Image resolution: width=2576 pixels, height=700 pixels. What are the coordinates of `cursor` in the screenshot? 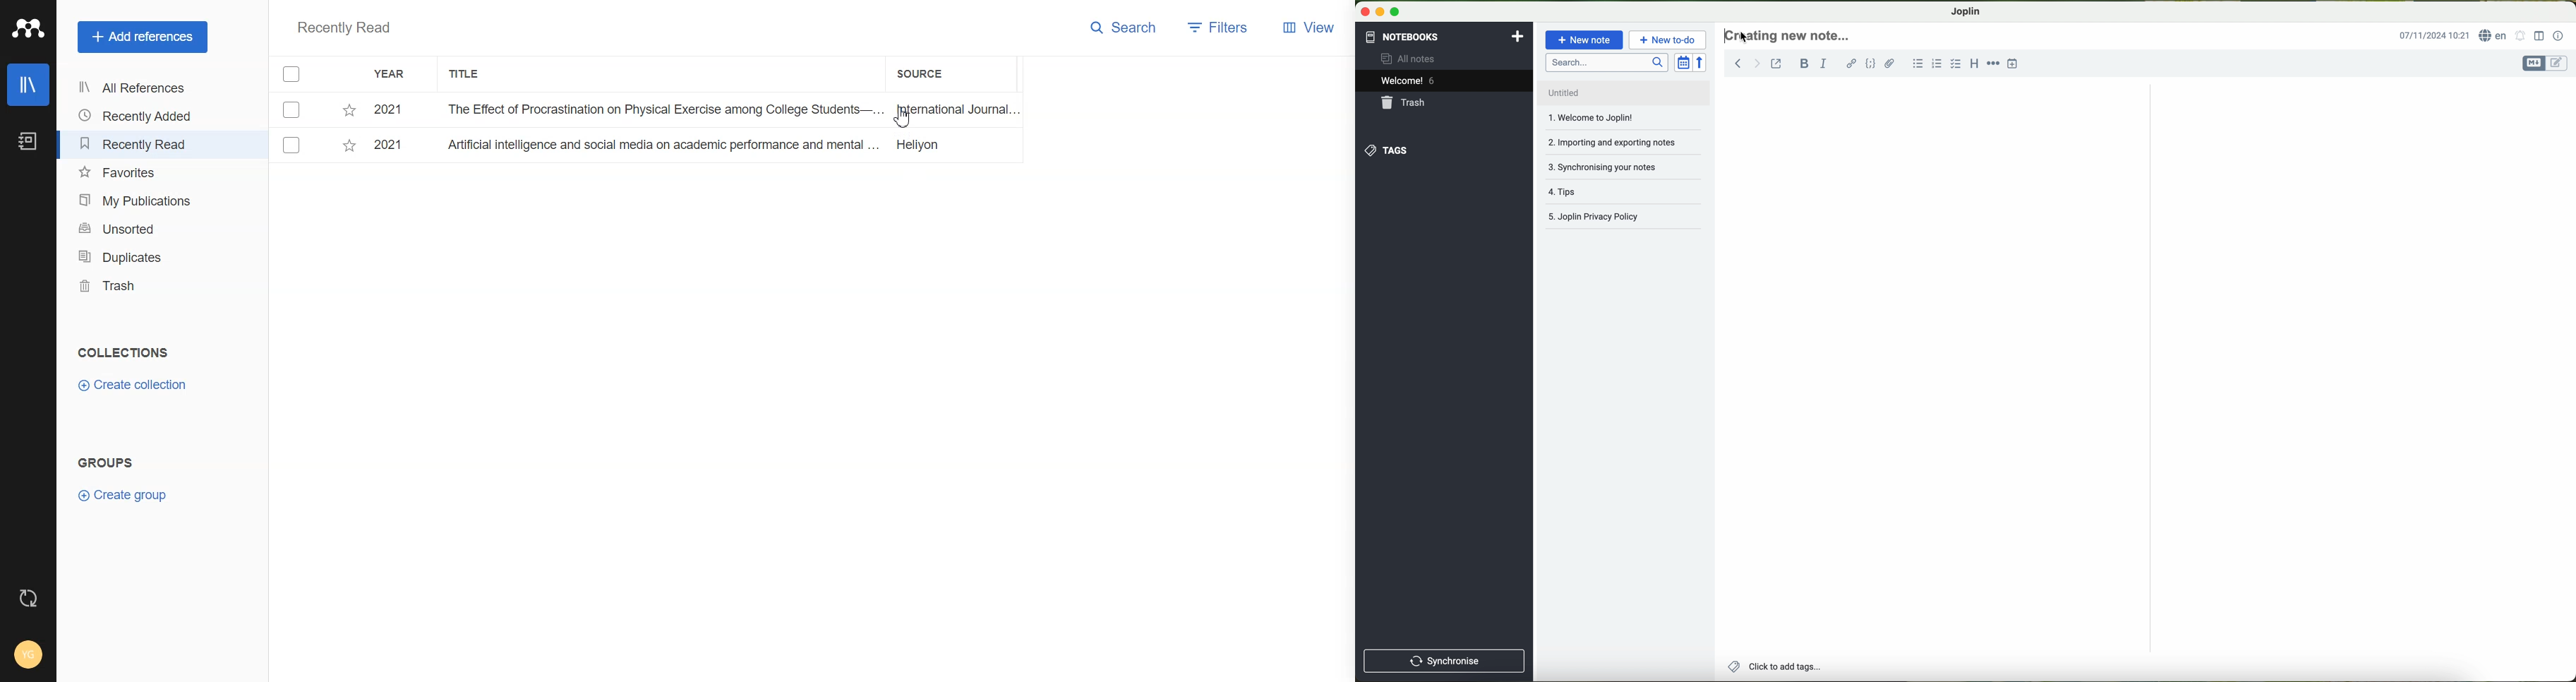 It's located at (1746, 40).